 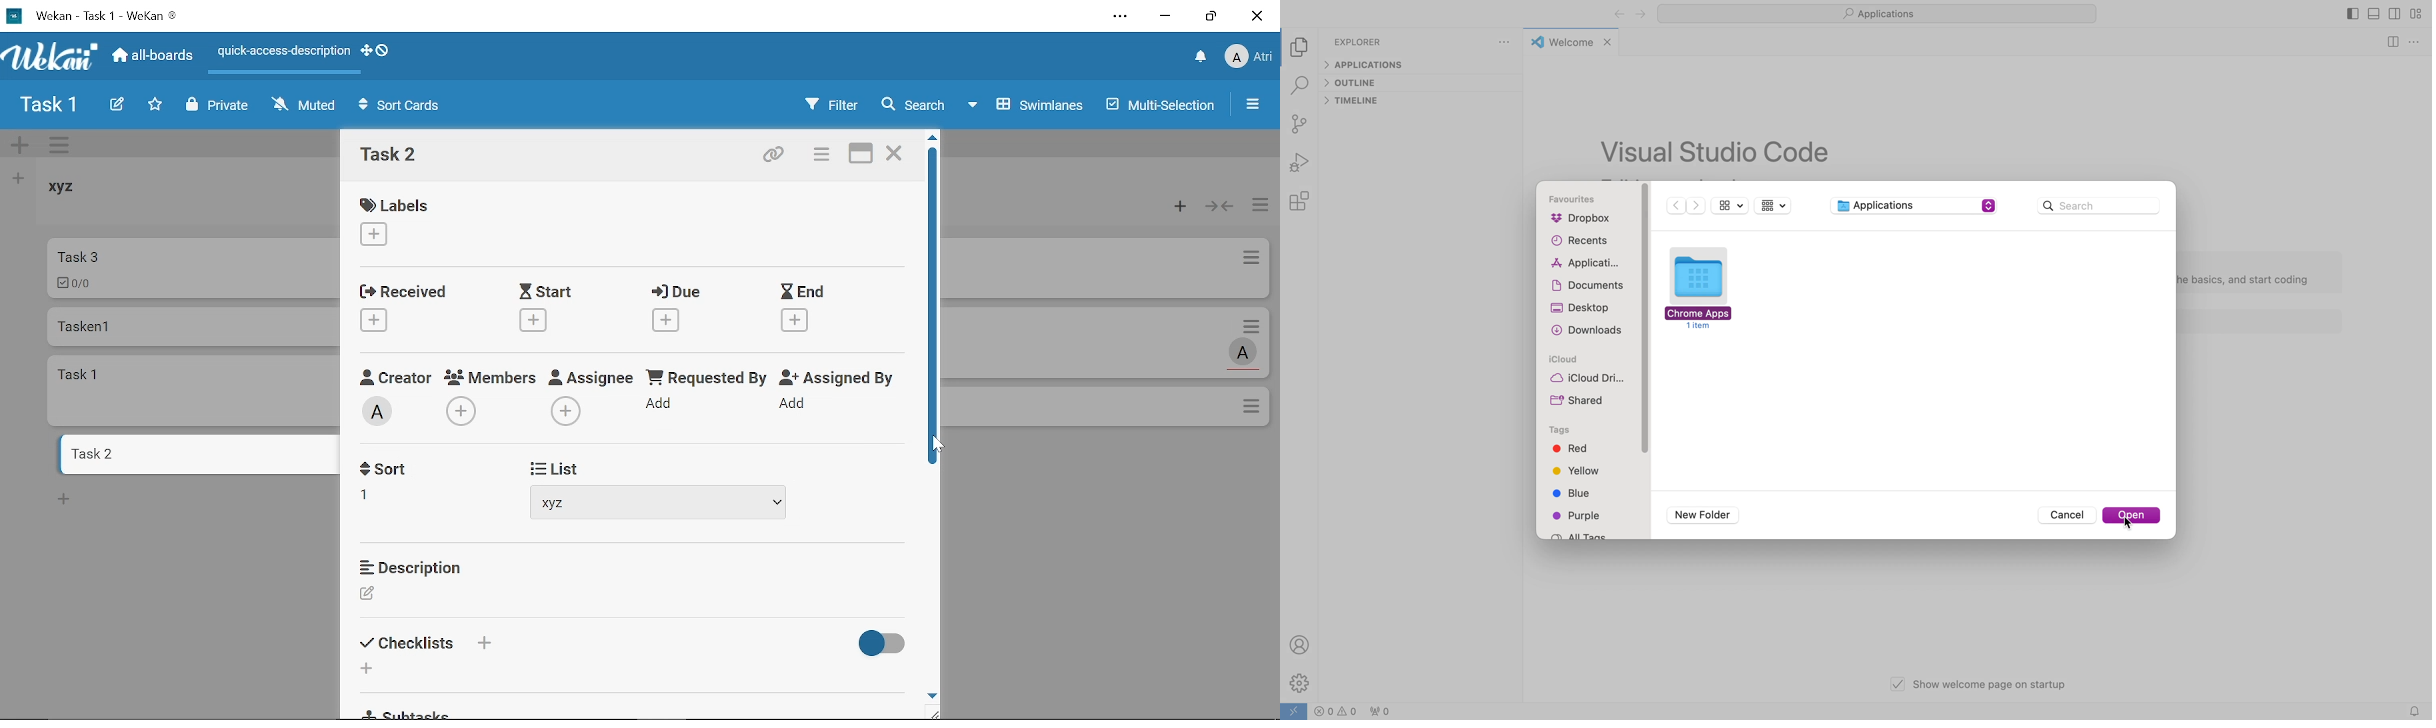 What do you see at coordinates (218, 106) in the screenshot?
I see `Private` at bounding box center [218, 106].